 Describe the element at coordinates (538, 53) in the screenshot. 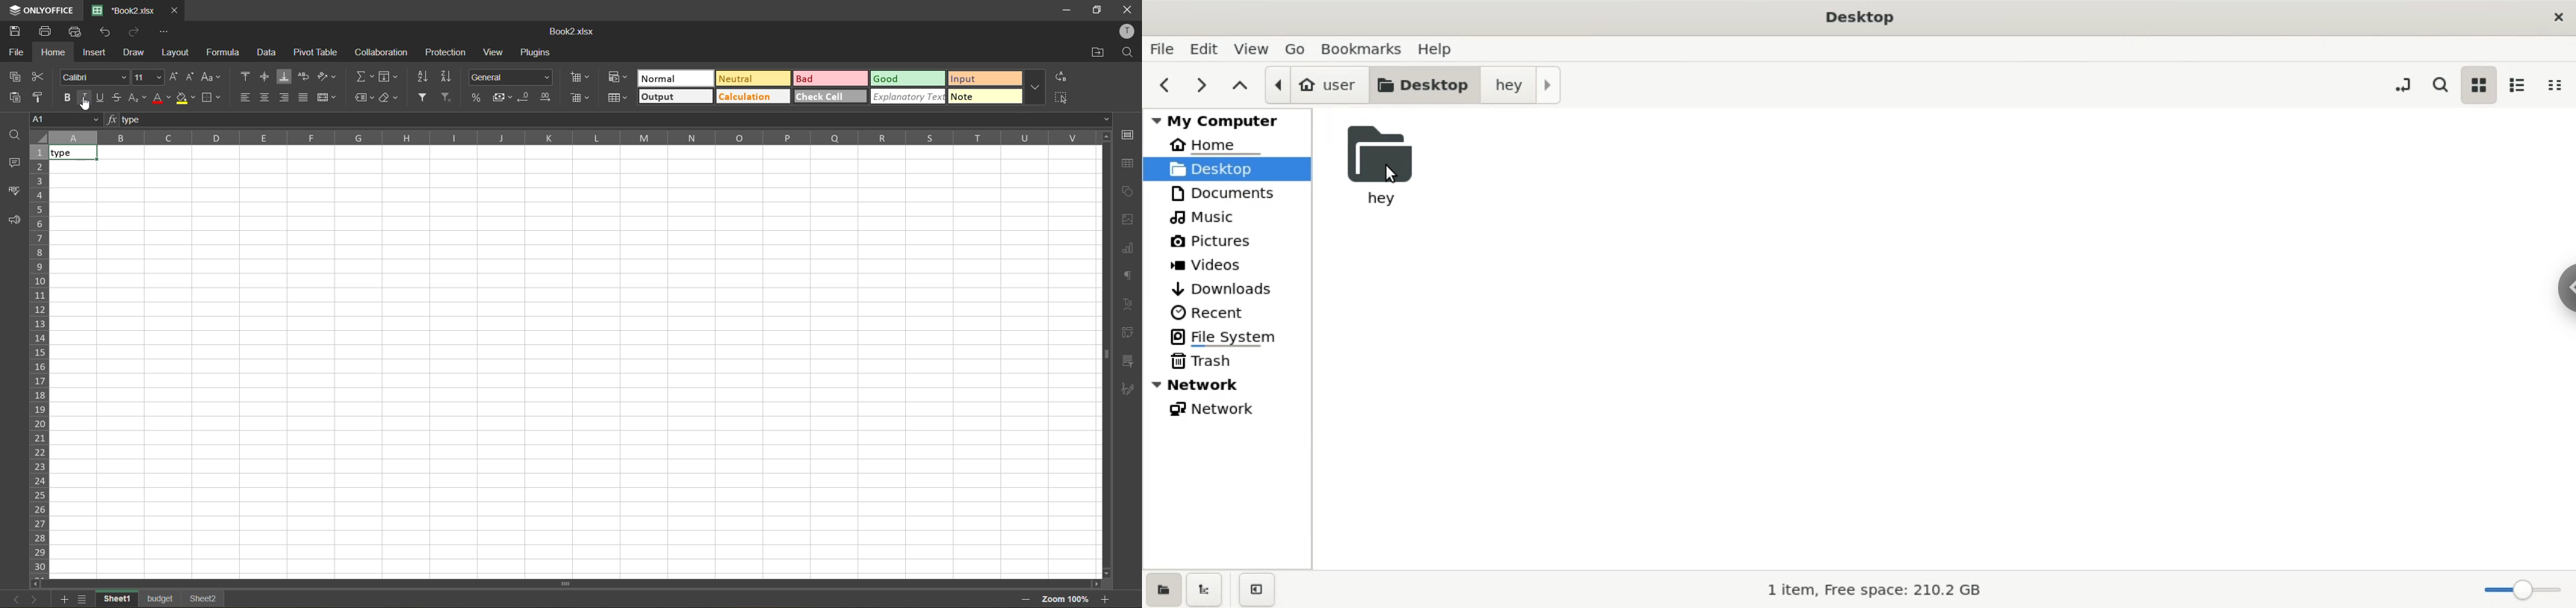

I see `plugins` at that location.